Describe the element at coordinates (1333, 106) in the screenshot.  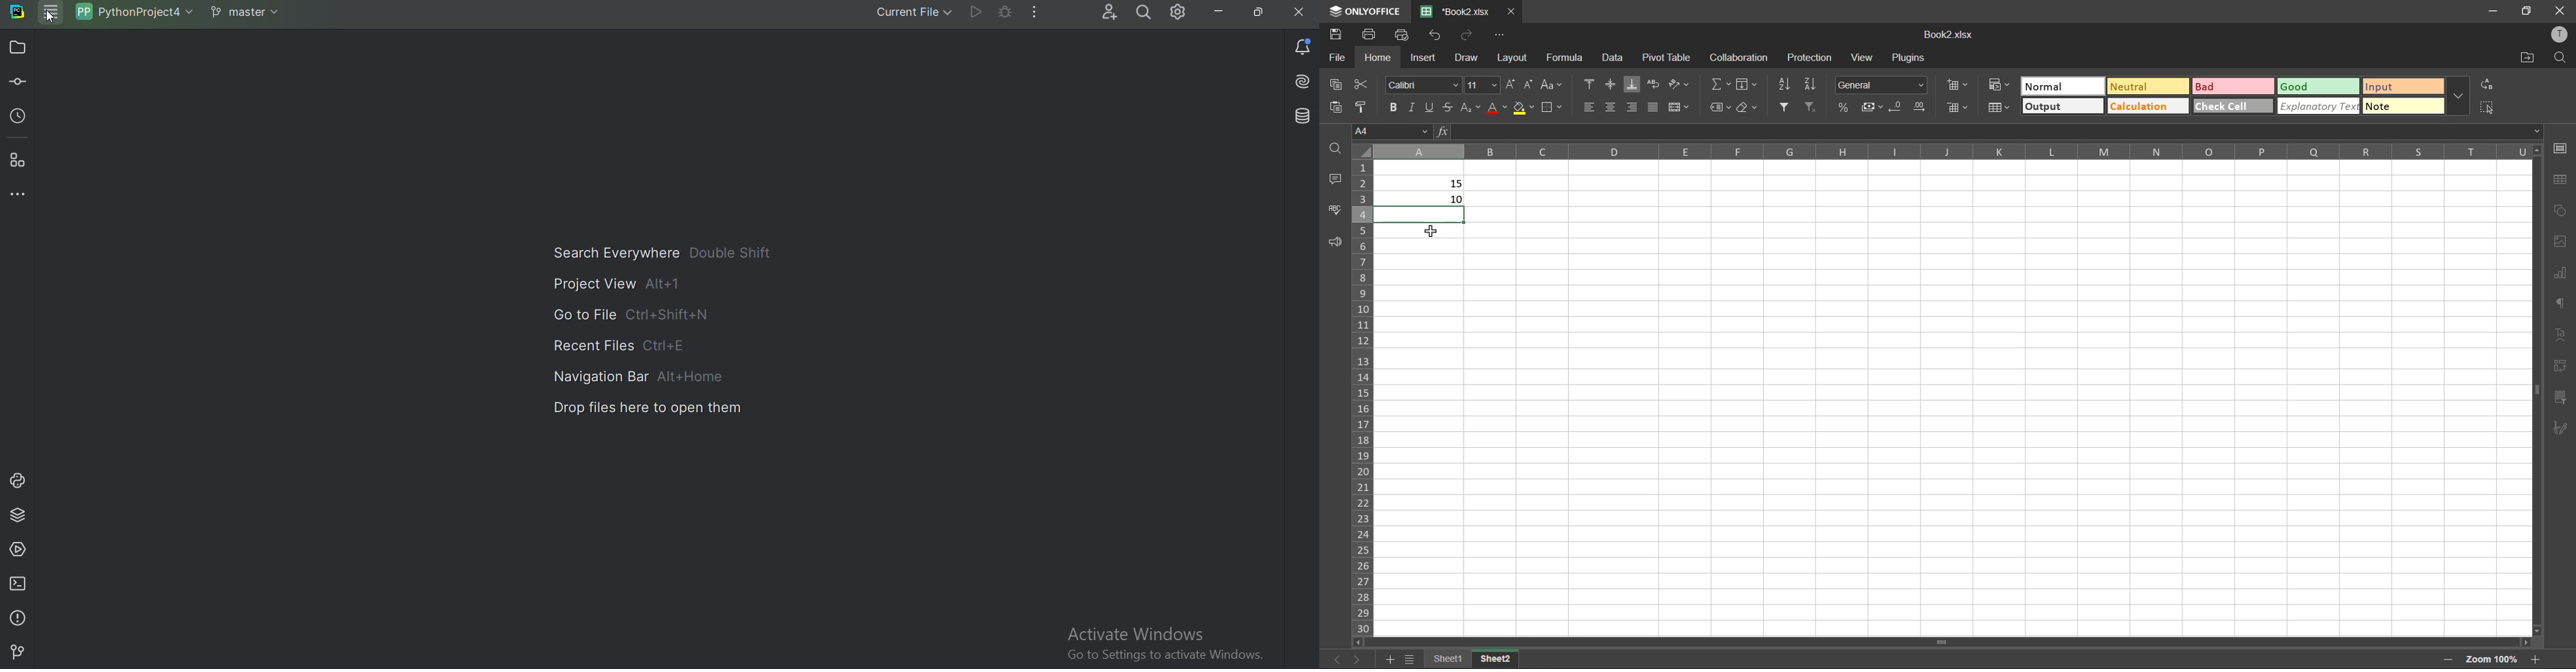
I see `paste` at that location.